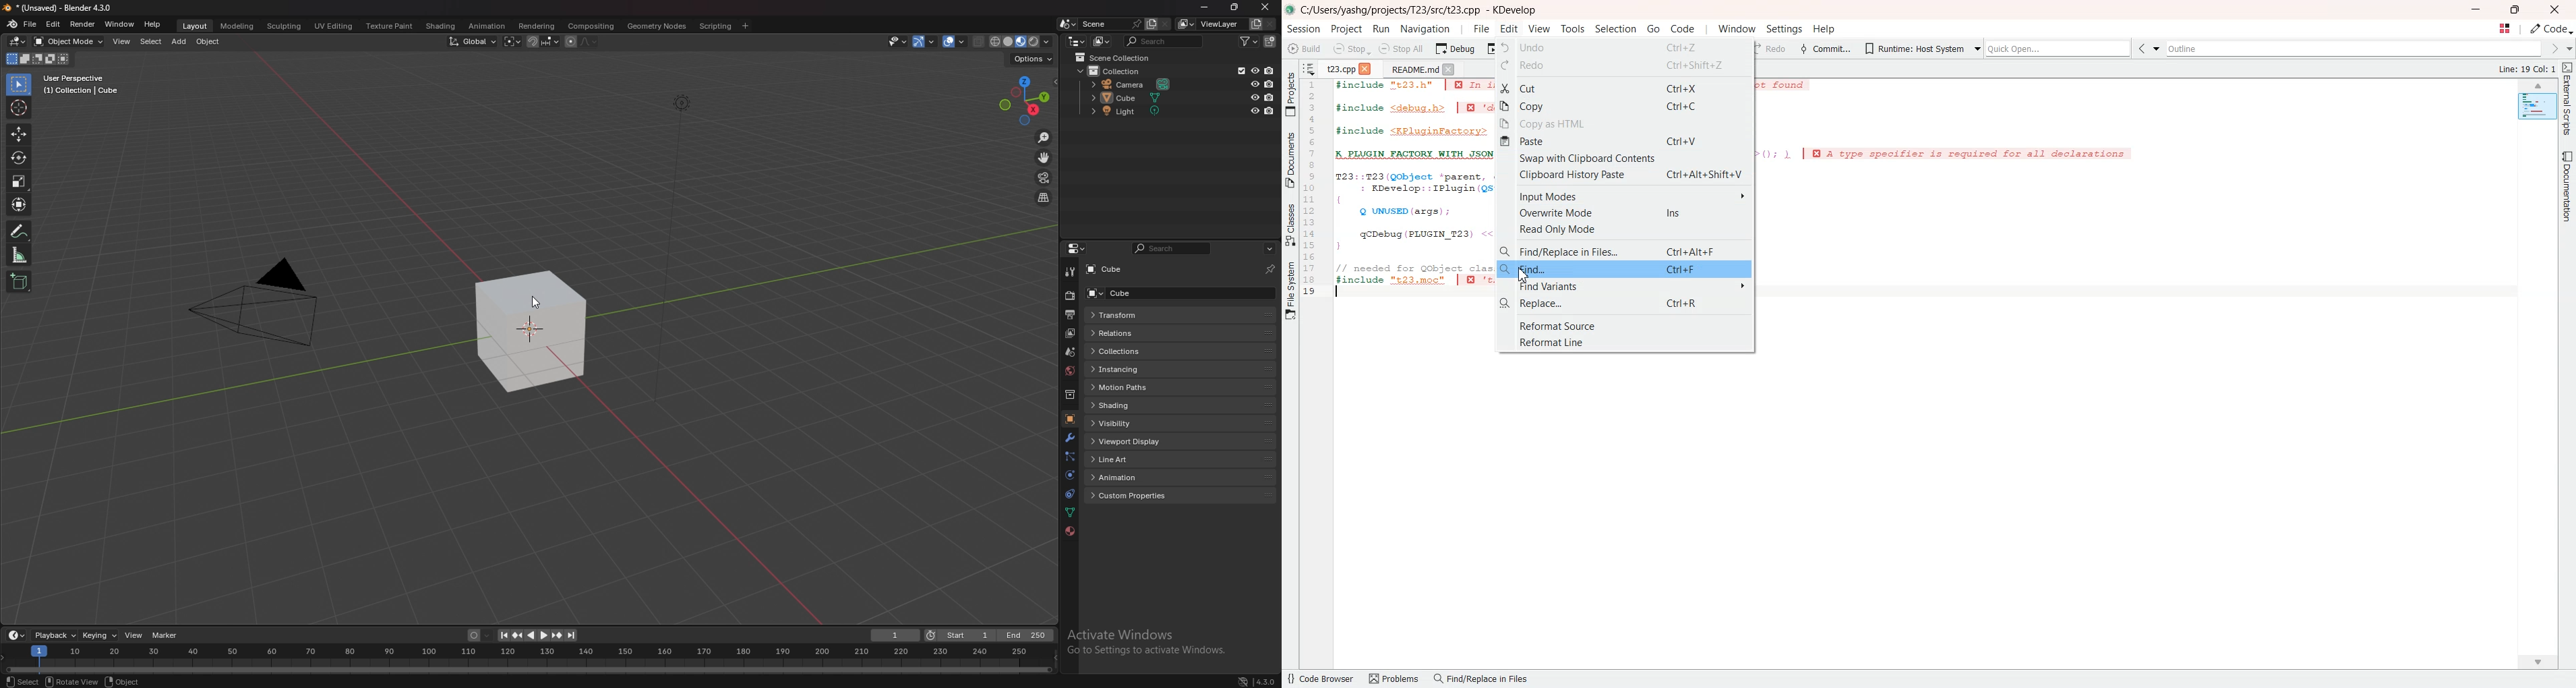 This screenshot has height=700, width=2576. I want to click on tool, so click(1069, 272).